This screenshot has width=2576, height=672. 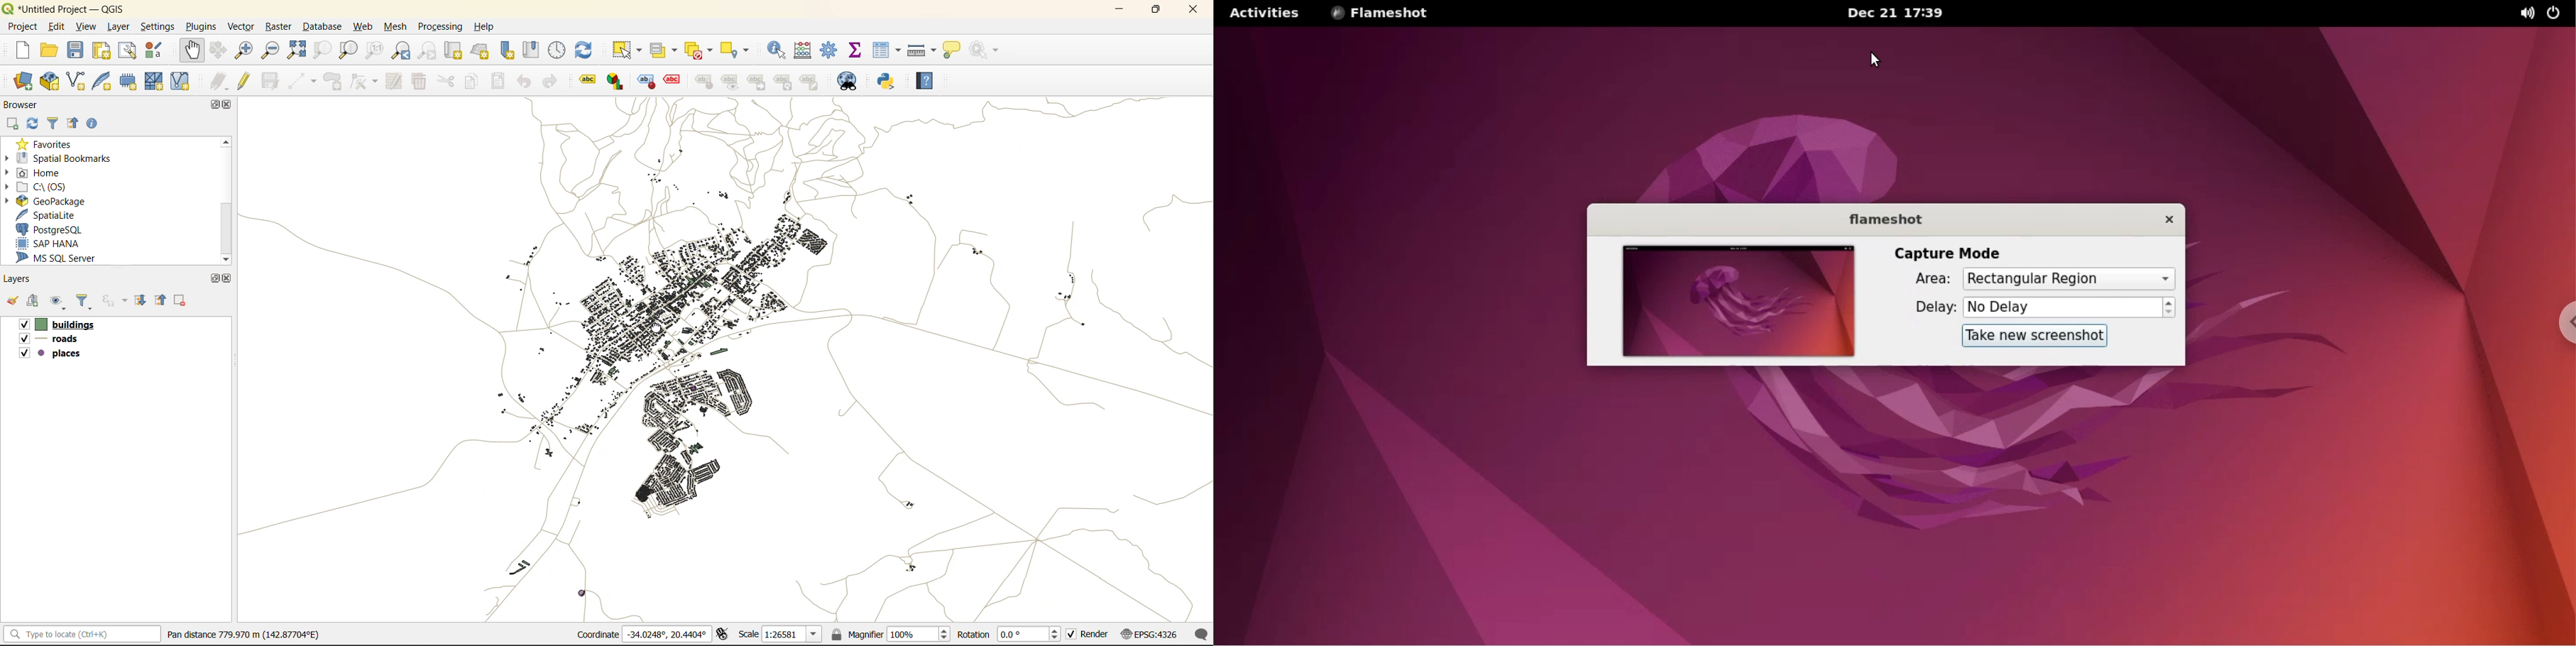 What do you see at coordinates (246, 51) in the screenshot?
I see `zoom in` at bounding box center [246, 51].